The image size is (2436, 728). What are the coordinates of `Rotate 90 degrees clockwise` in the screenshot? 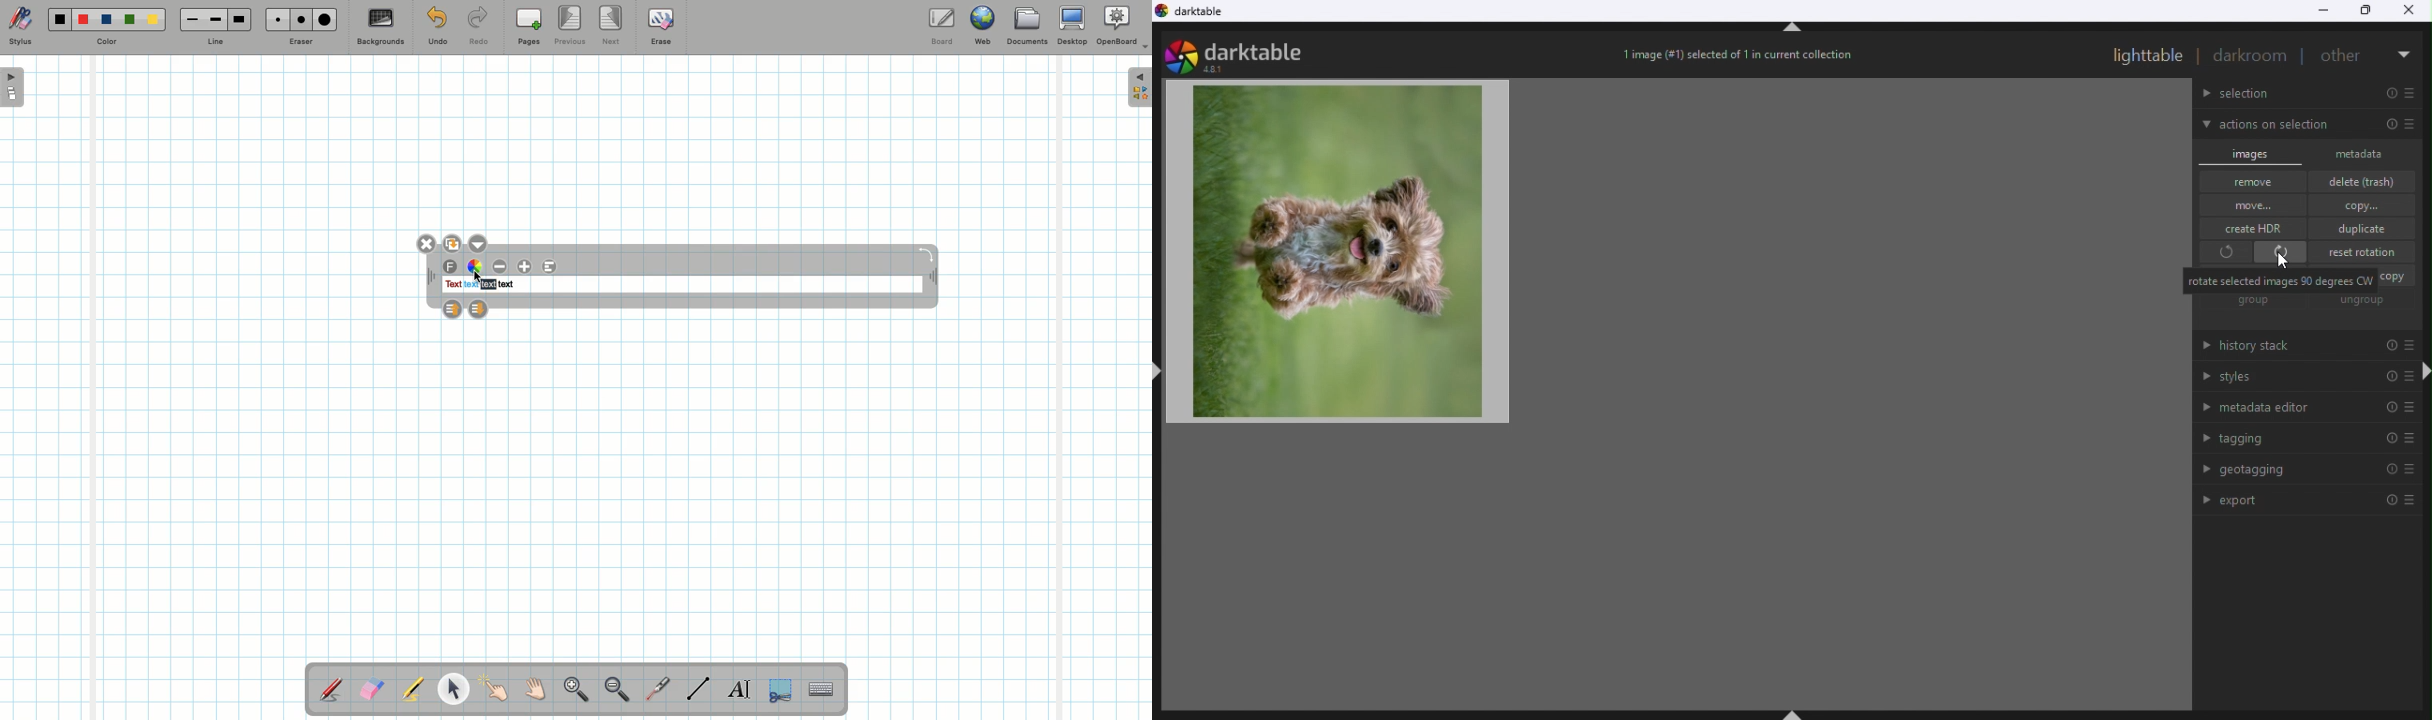 It's located at (2282, 252).